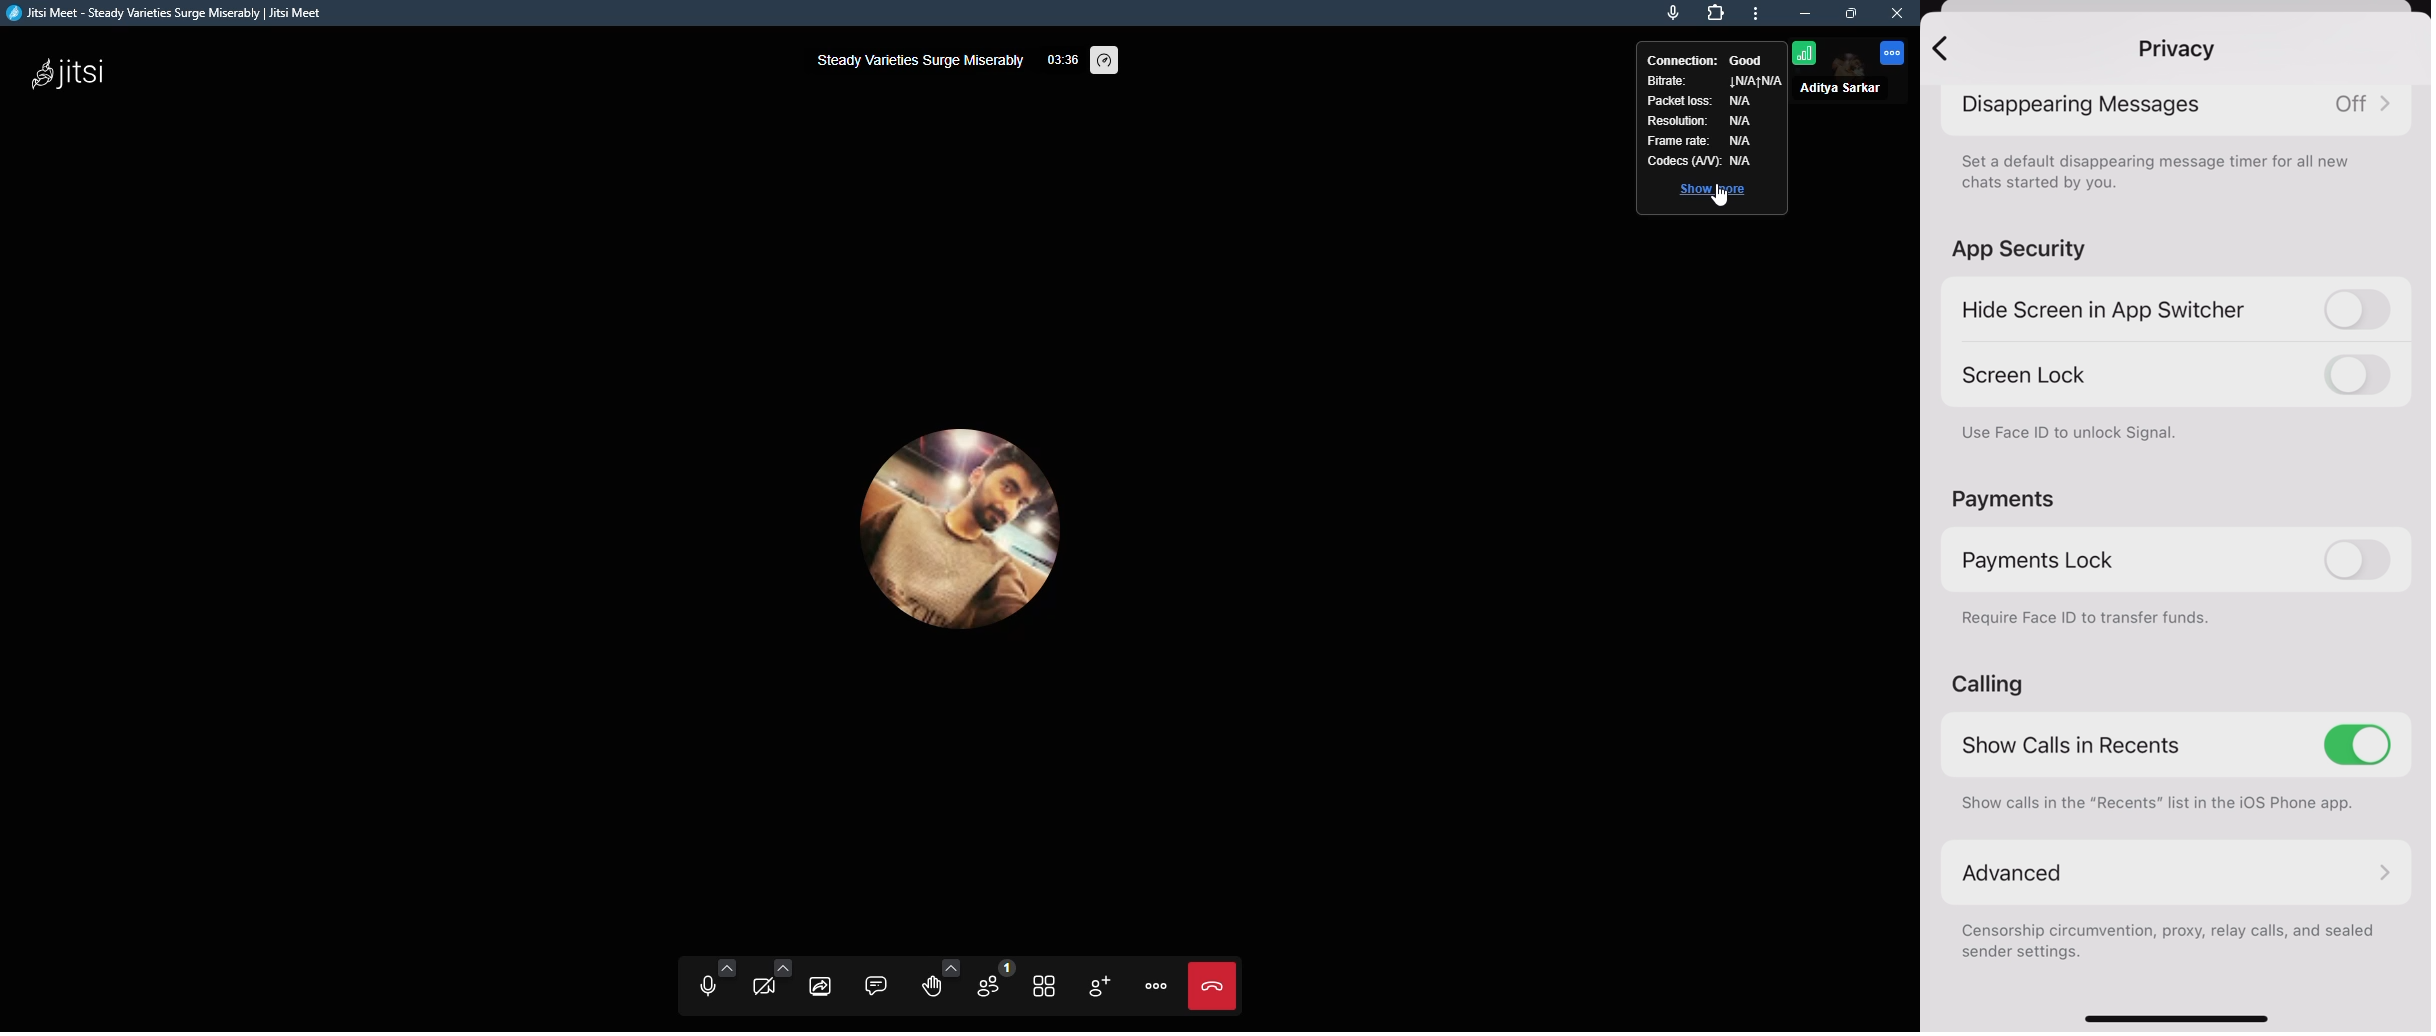 The height and width of the screenshot is (1036, 2436). Describe the element at coordinates (2004, 499) in the screenshot. I see `Payments` at that location.